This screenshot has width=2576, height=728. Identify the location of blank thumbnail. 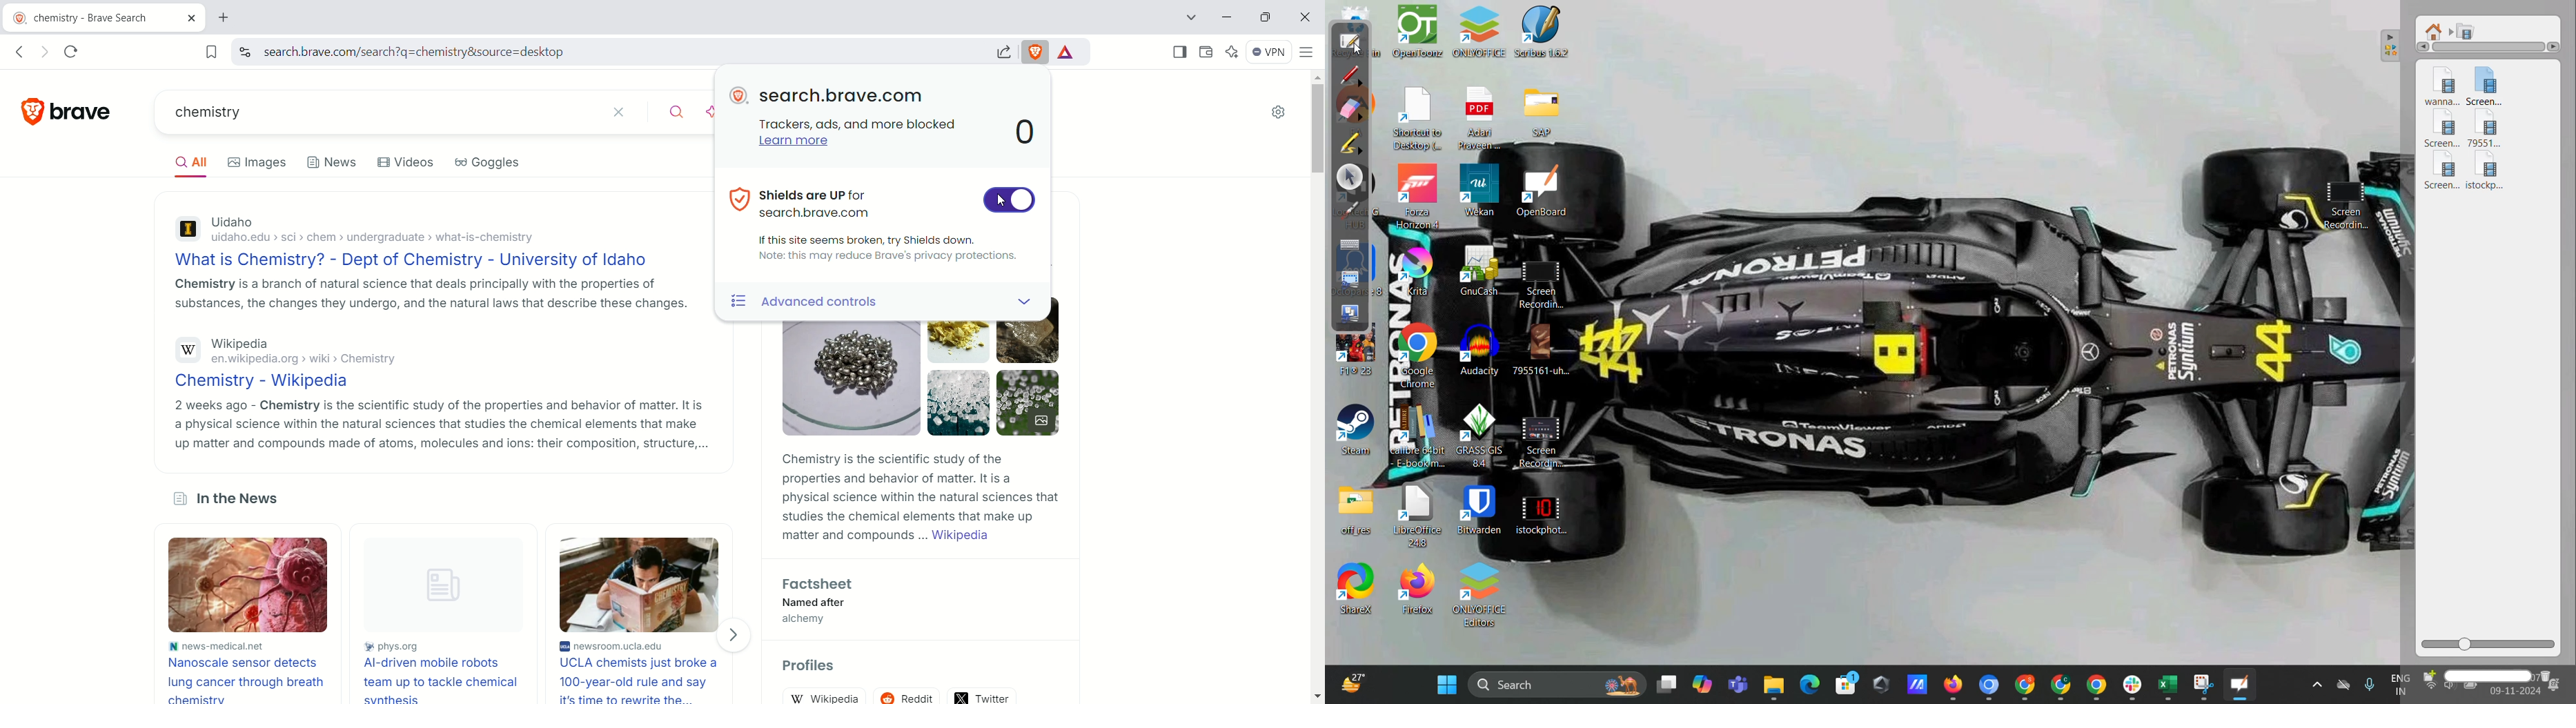
(439, 586).